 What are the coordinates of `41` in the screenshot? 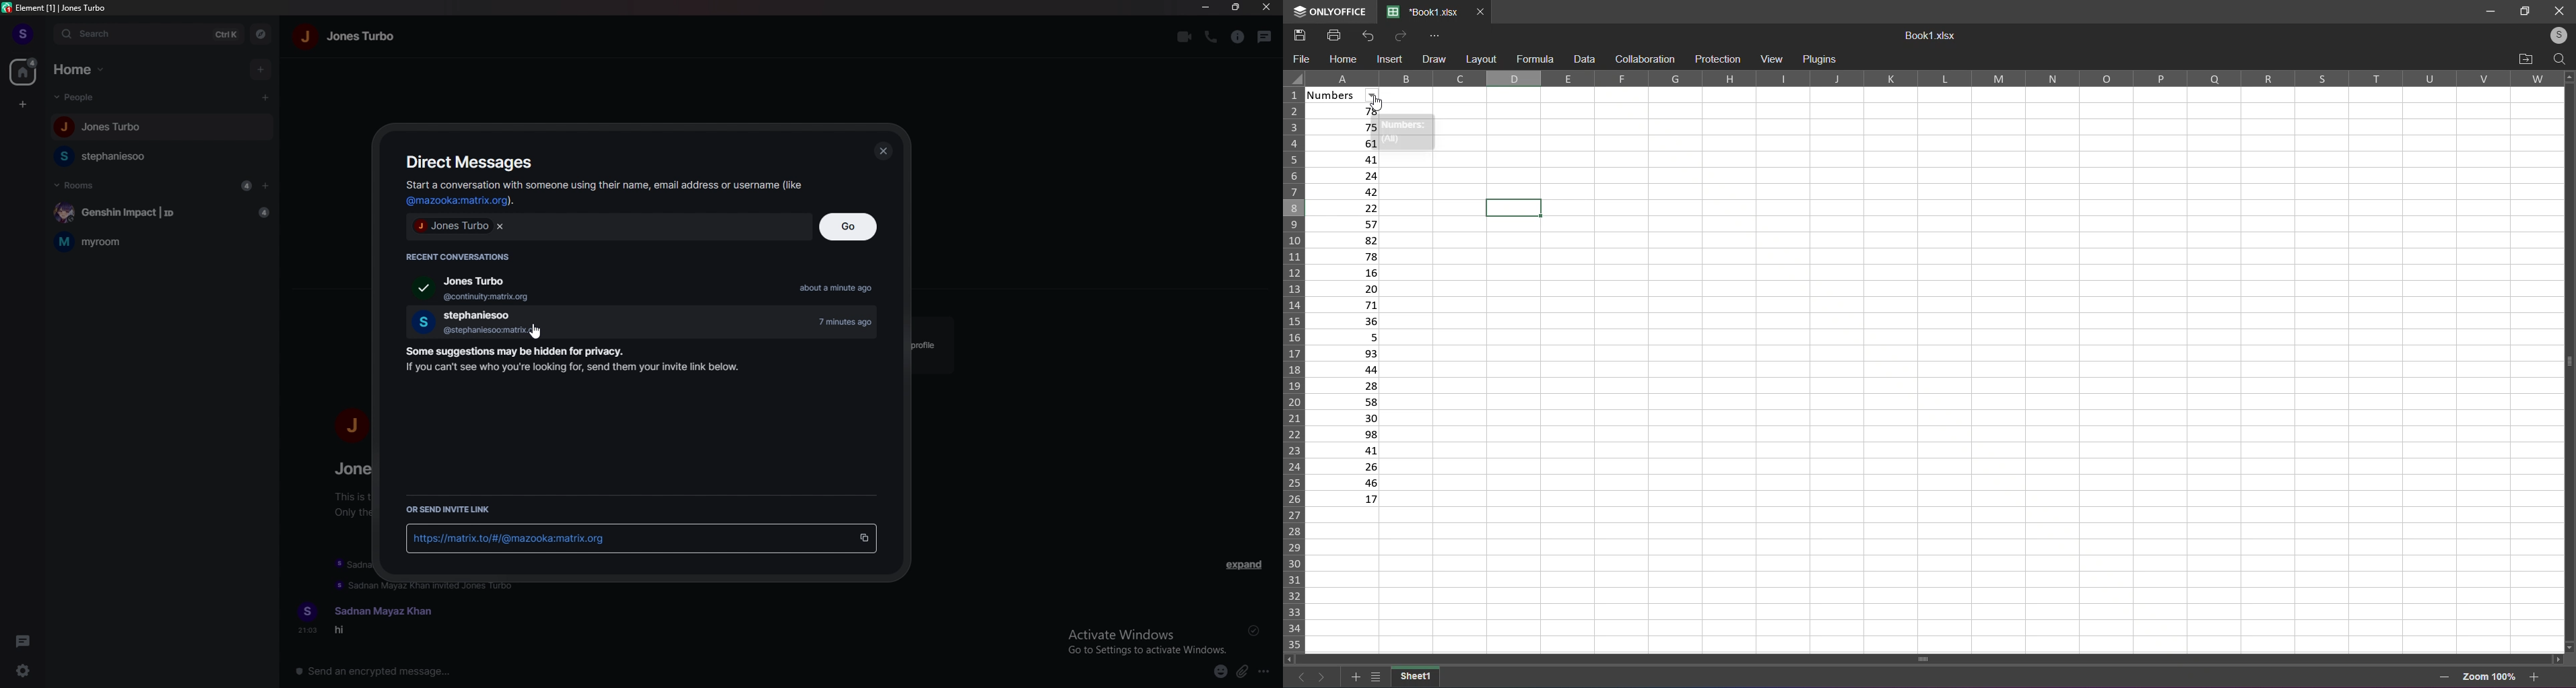 It's located at (1346, 158).